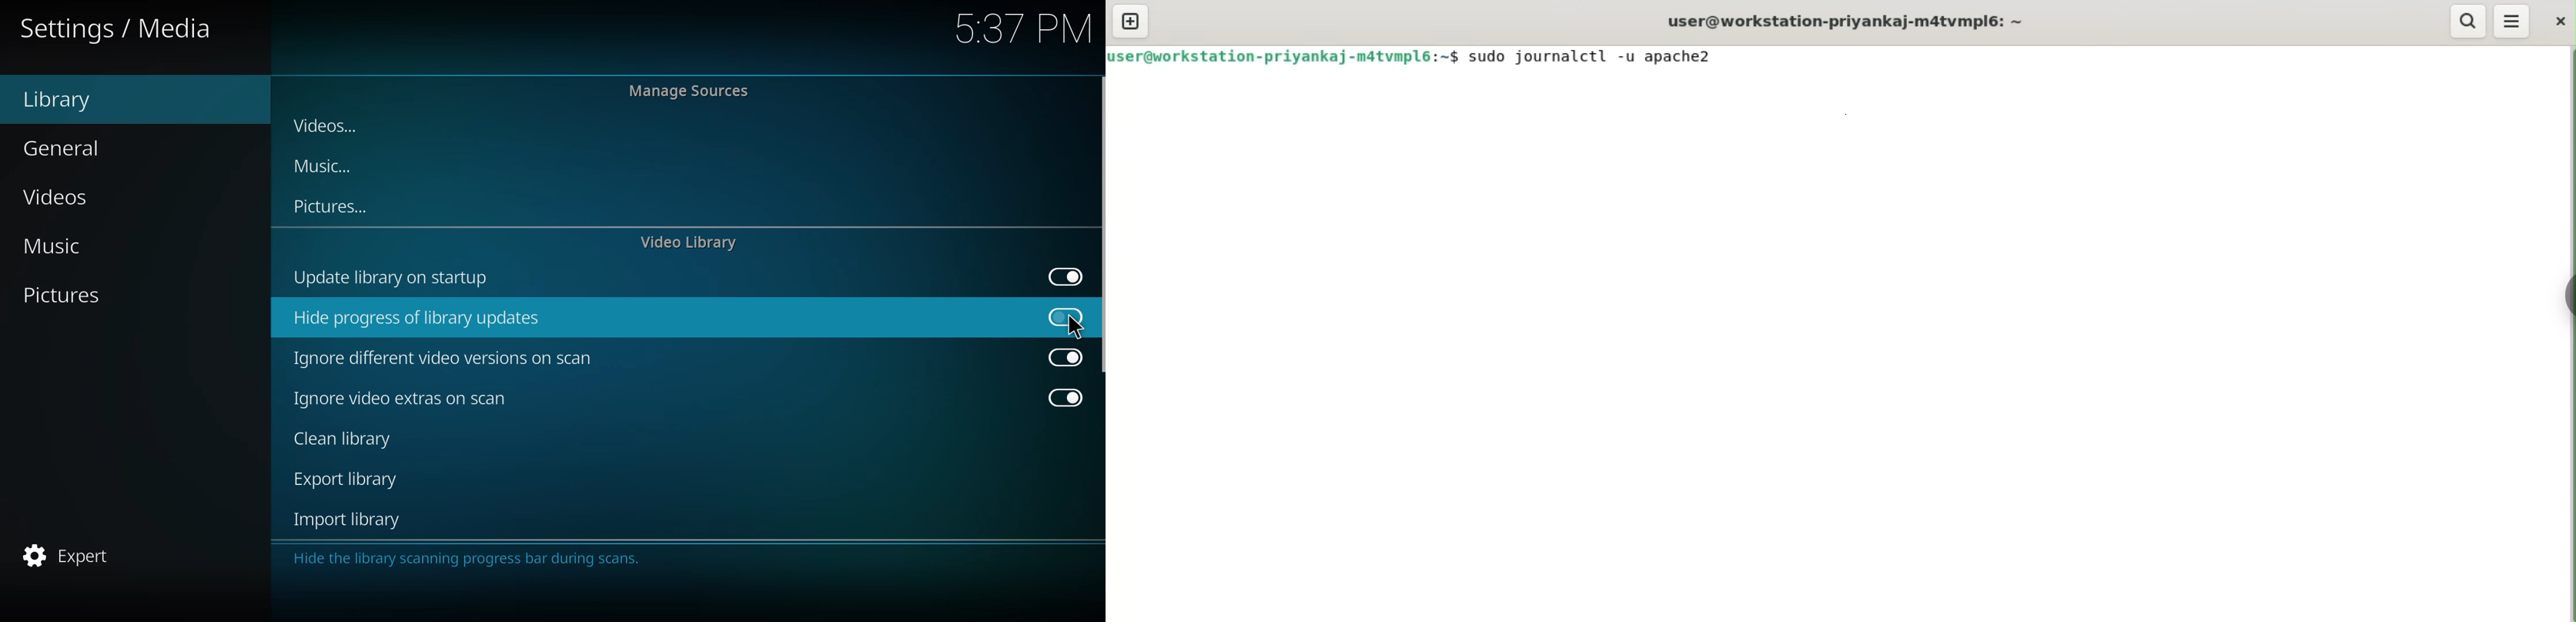  What do you see at coordinates (333, 166) in the screenshot?
I see `music` at bounding box center [333, 166].